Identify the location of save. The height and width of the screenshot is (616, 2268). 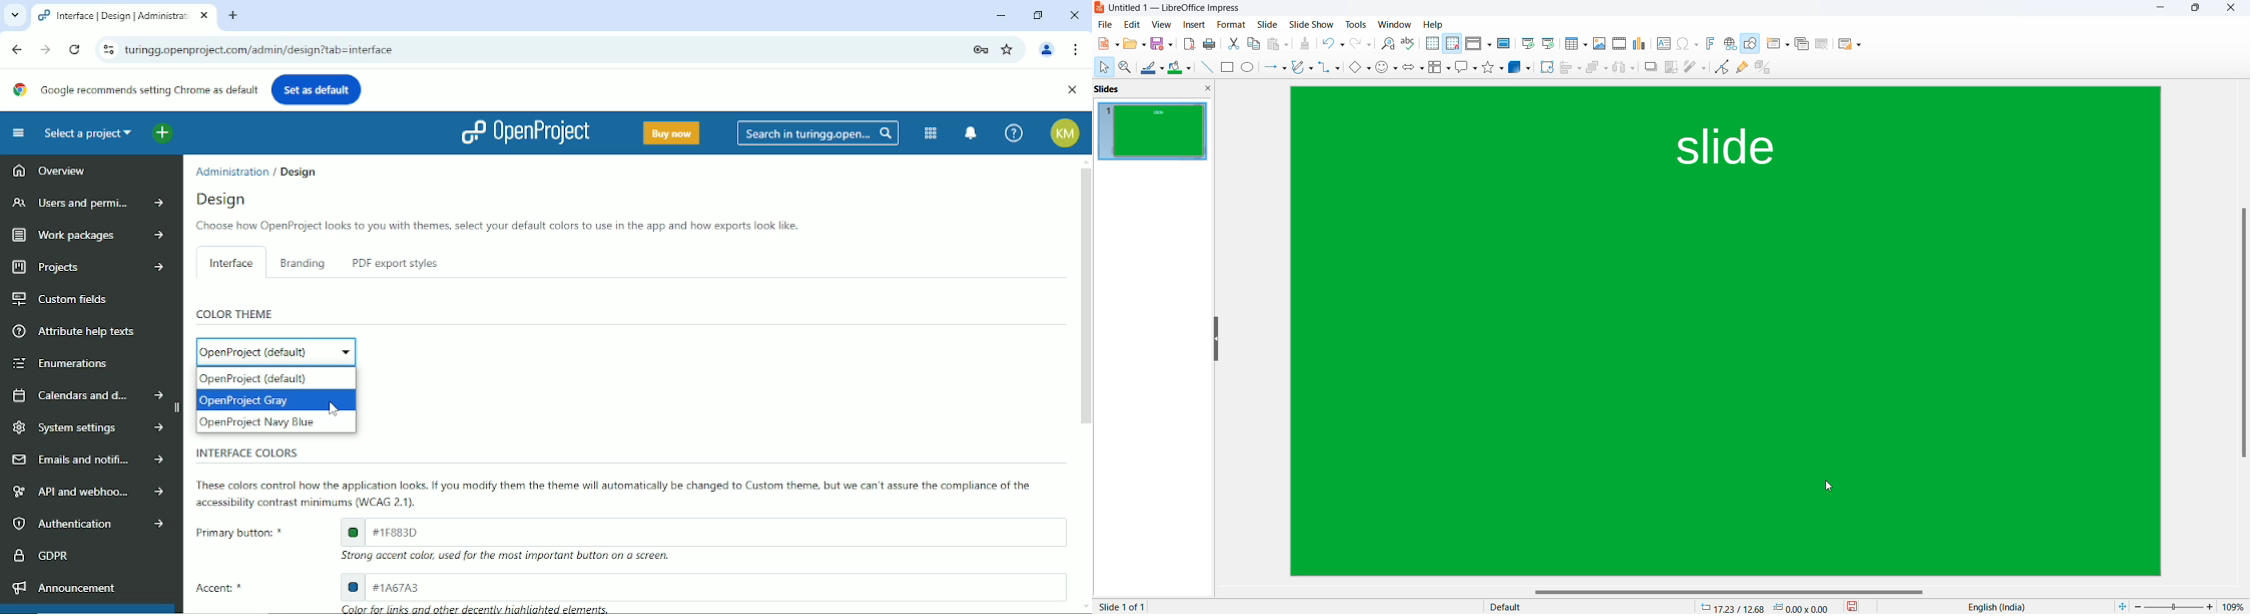
(1853, 606).